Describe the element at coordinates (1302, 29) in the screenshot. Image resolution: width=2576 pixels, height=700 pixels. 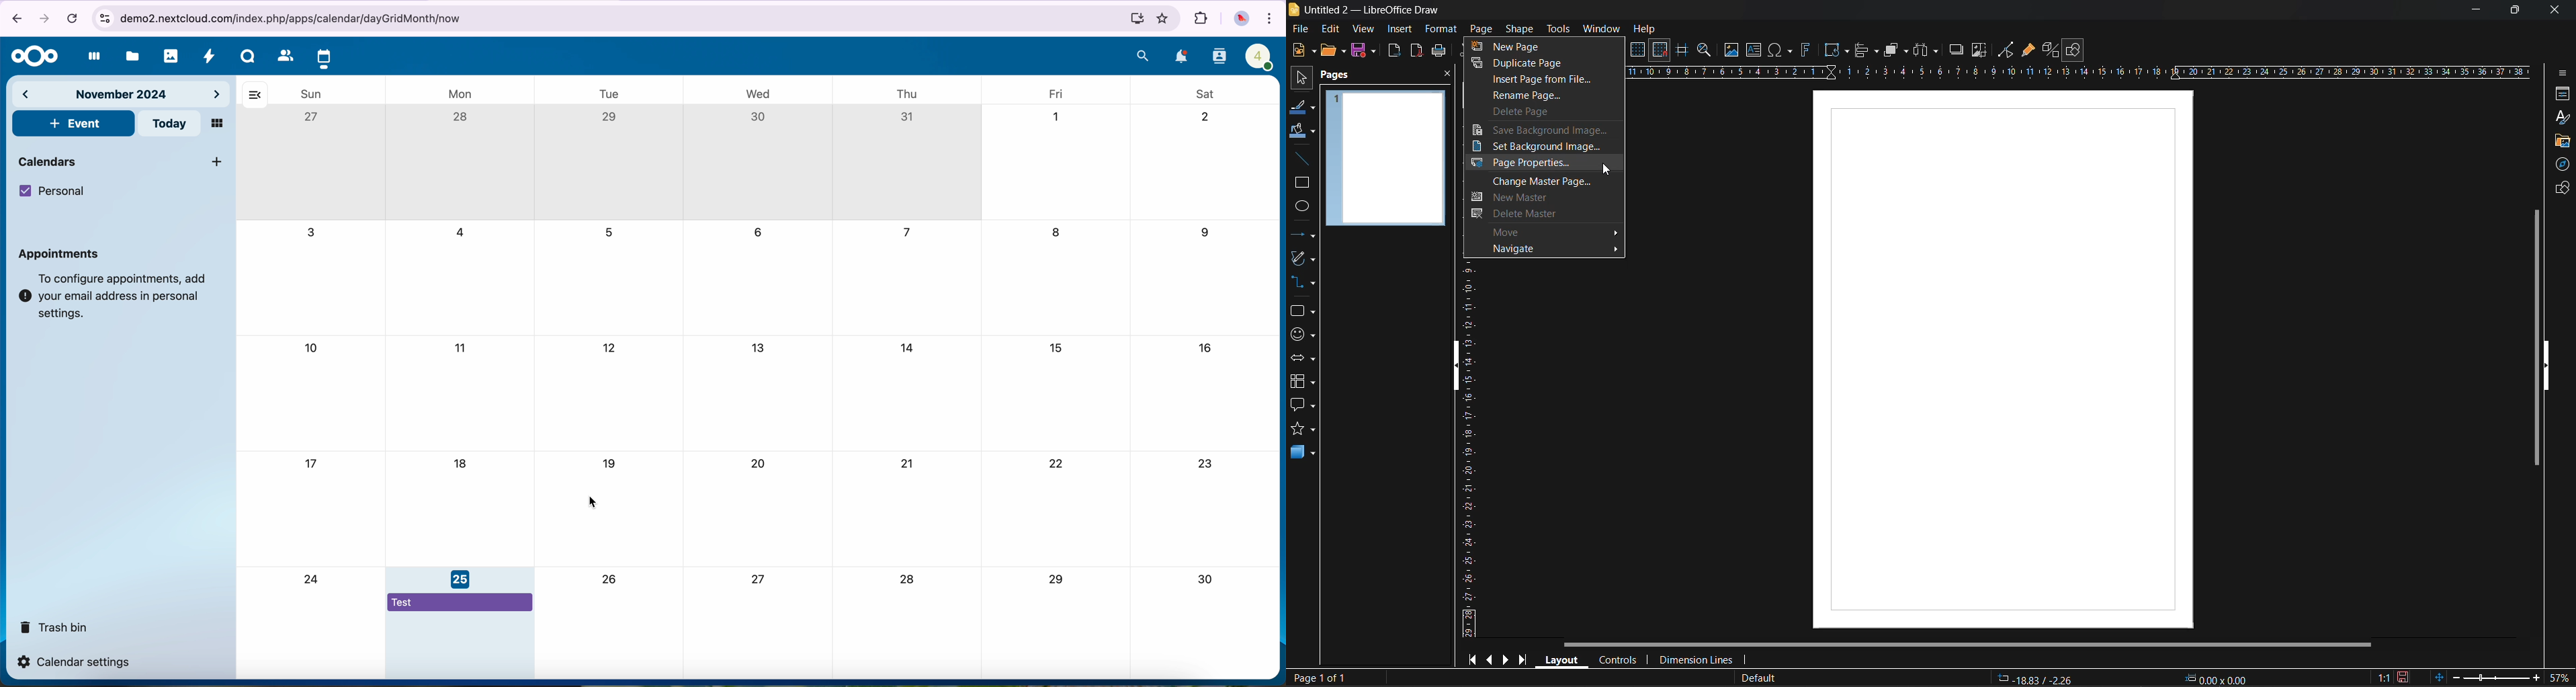
I see `file` at that location.